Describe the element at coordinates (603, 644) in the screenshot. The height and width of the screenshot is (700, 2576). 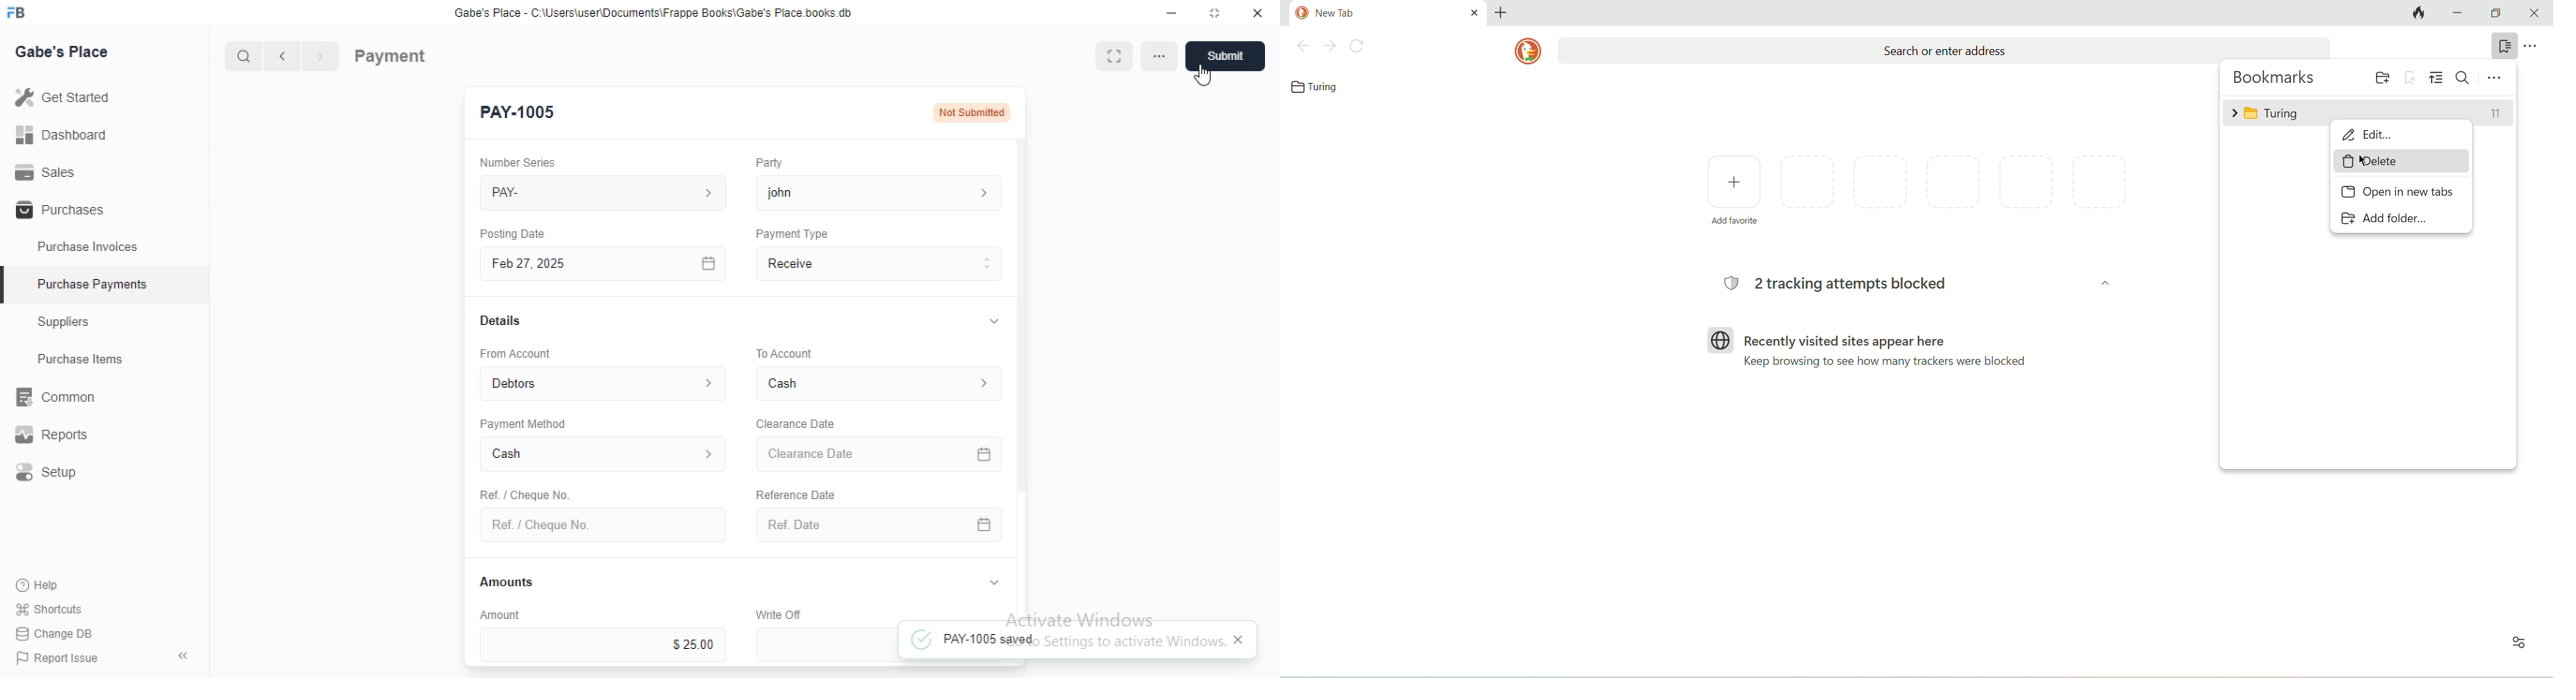
I see `$25.00` at that location.